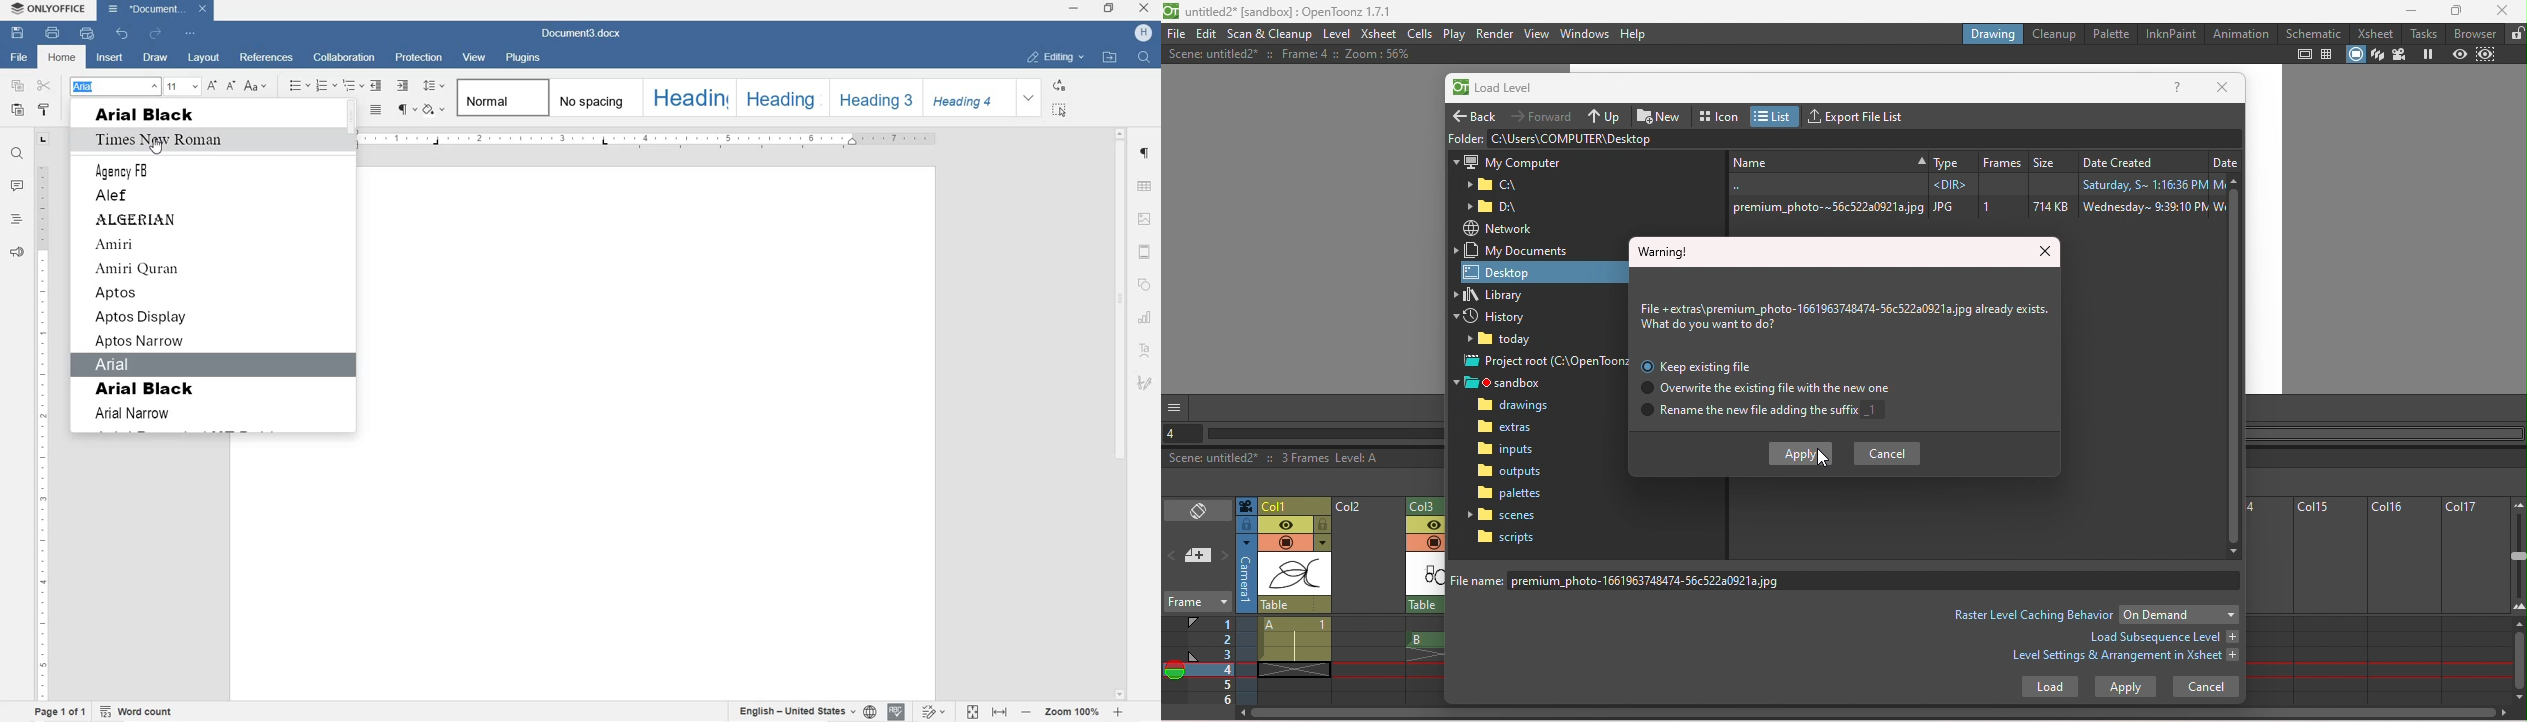  I want to click on RULER, so click(42, 432).